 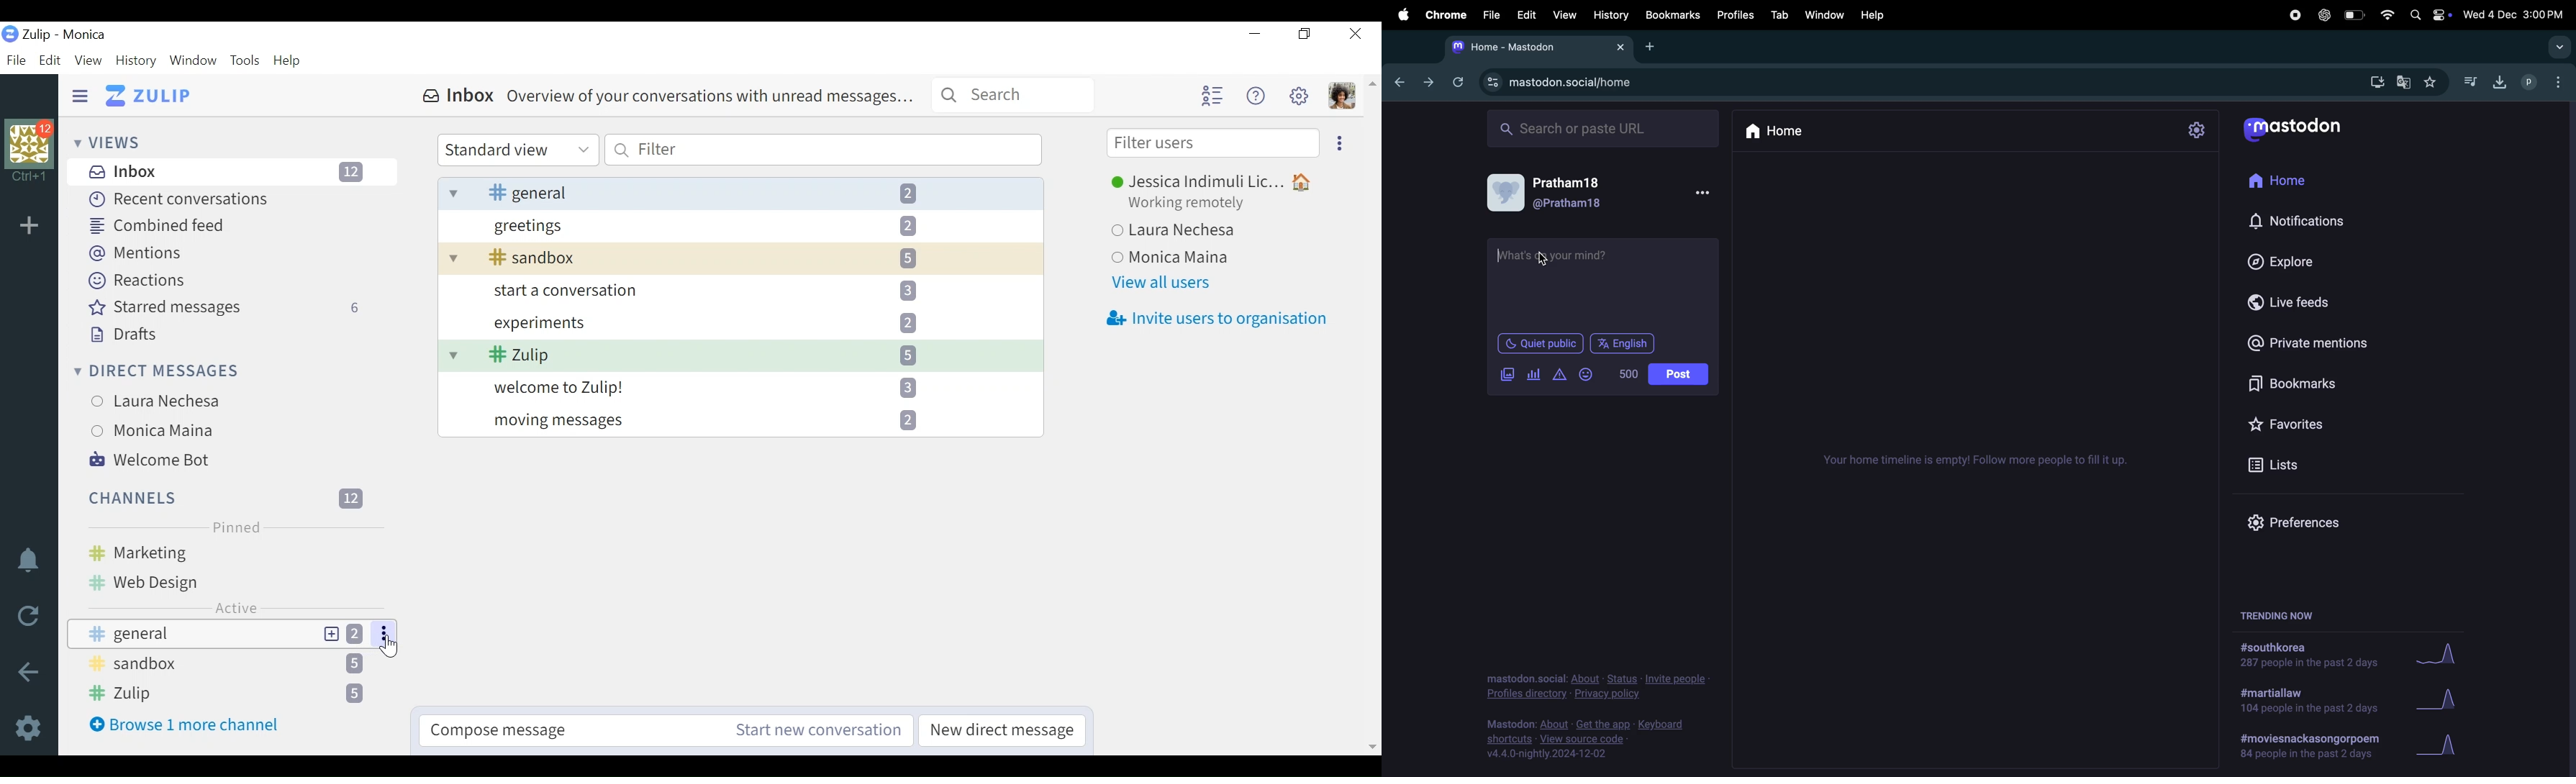 I want to click on refresh, so click(x=1457, y=82).